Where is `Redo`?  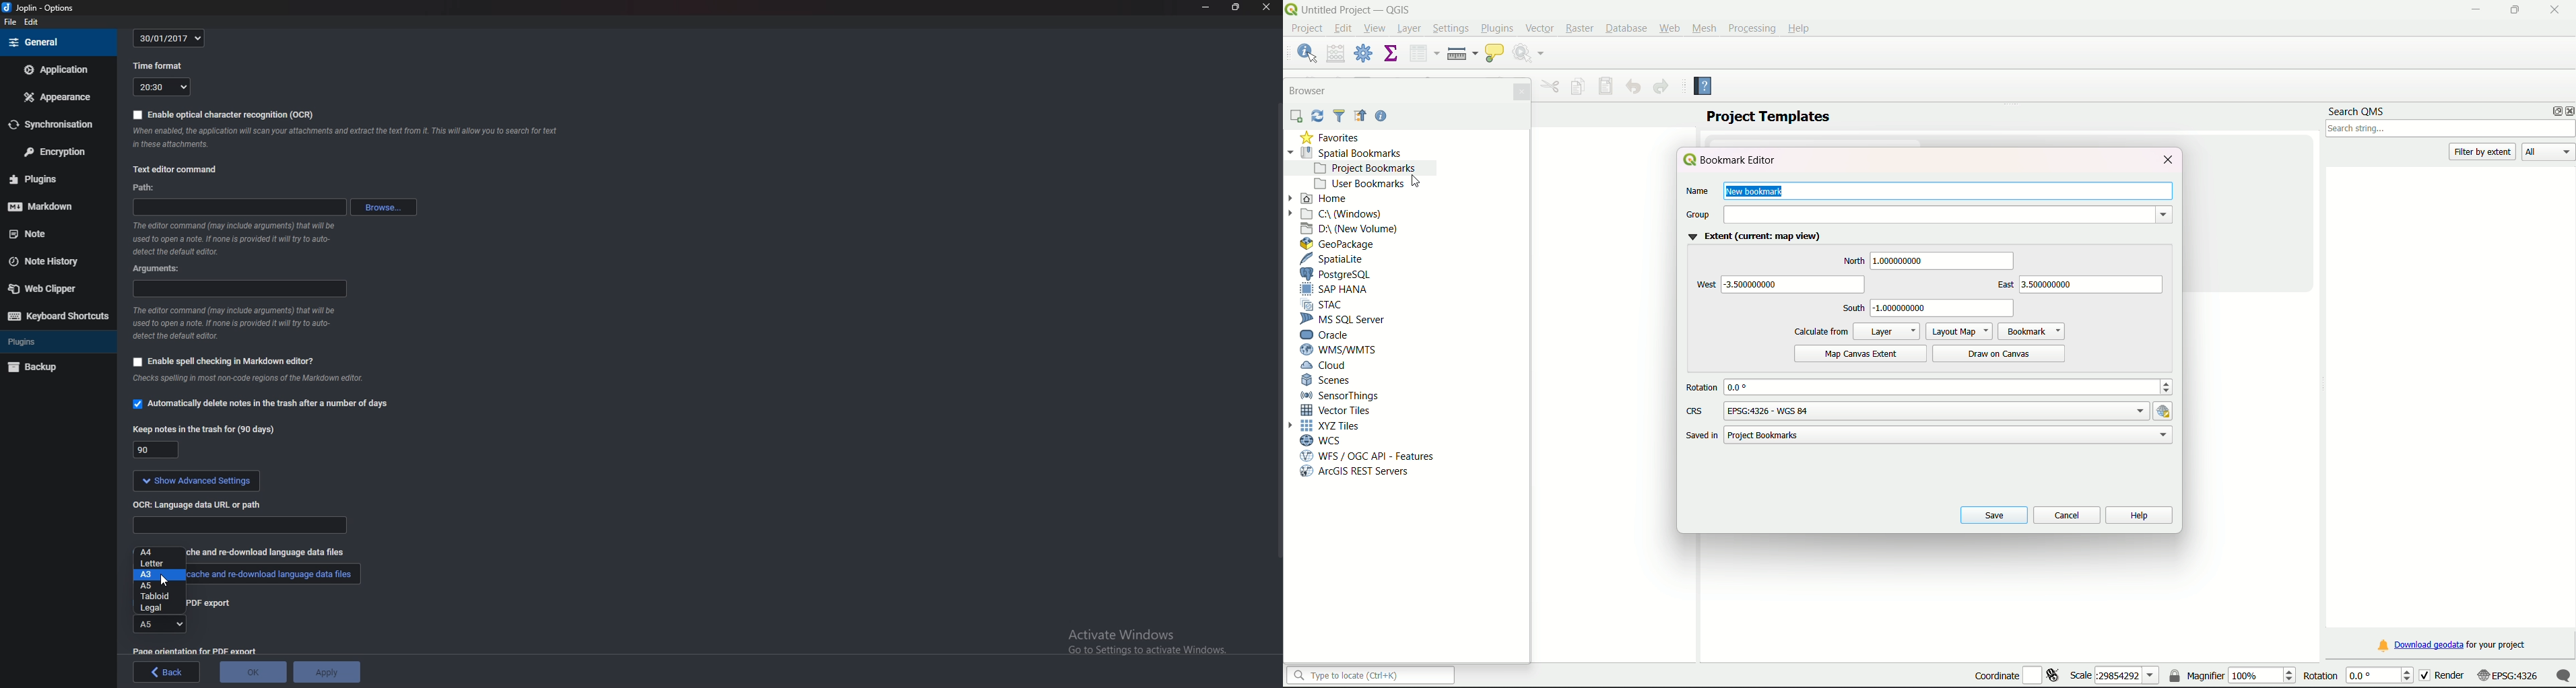
Redo is located at coordinates (1661, 87).